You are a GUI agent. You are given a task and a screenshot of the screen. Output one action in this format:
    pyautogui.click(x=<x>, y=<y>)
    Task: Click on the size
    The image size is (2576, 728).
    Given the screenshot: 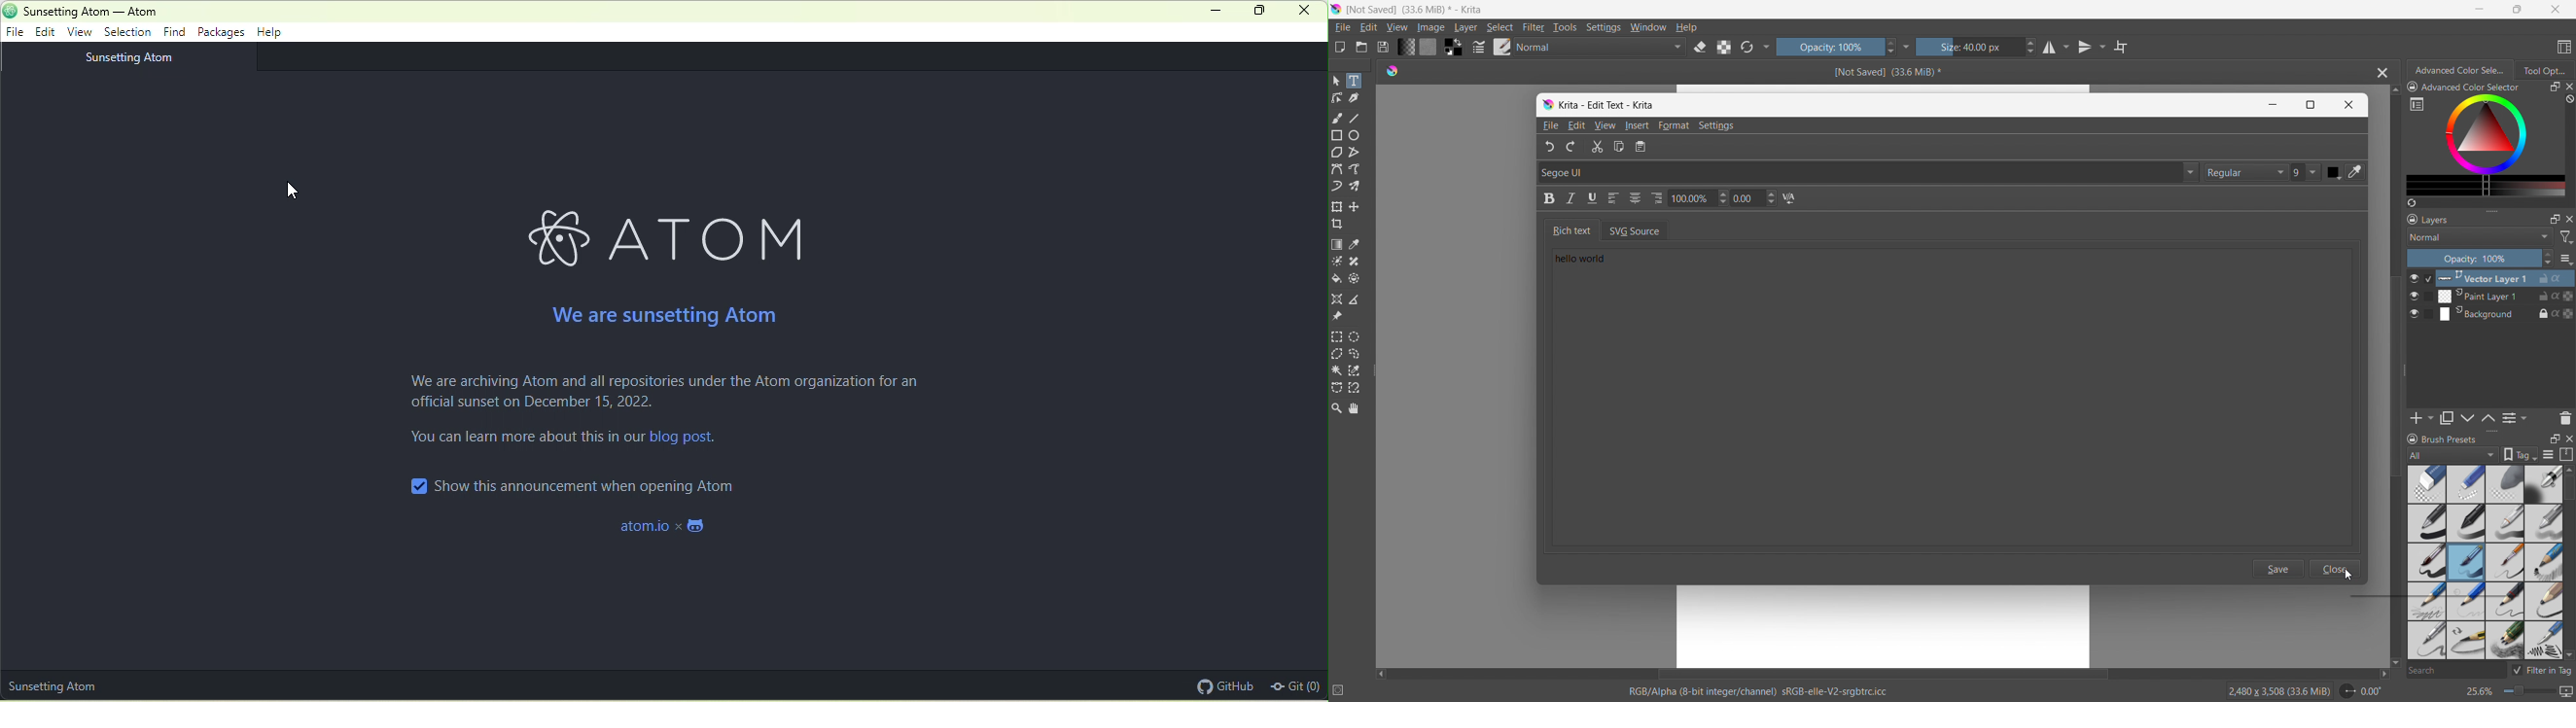 What is the action you would take?
    pyautogui.click(x=1977, y=47)
    